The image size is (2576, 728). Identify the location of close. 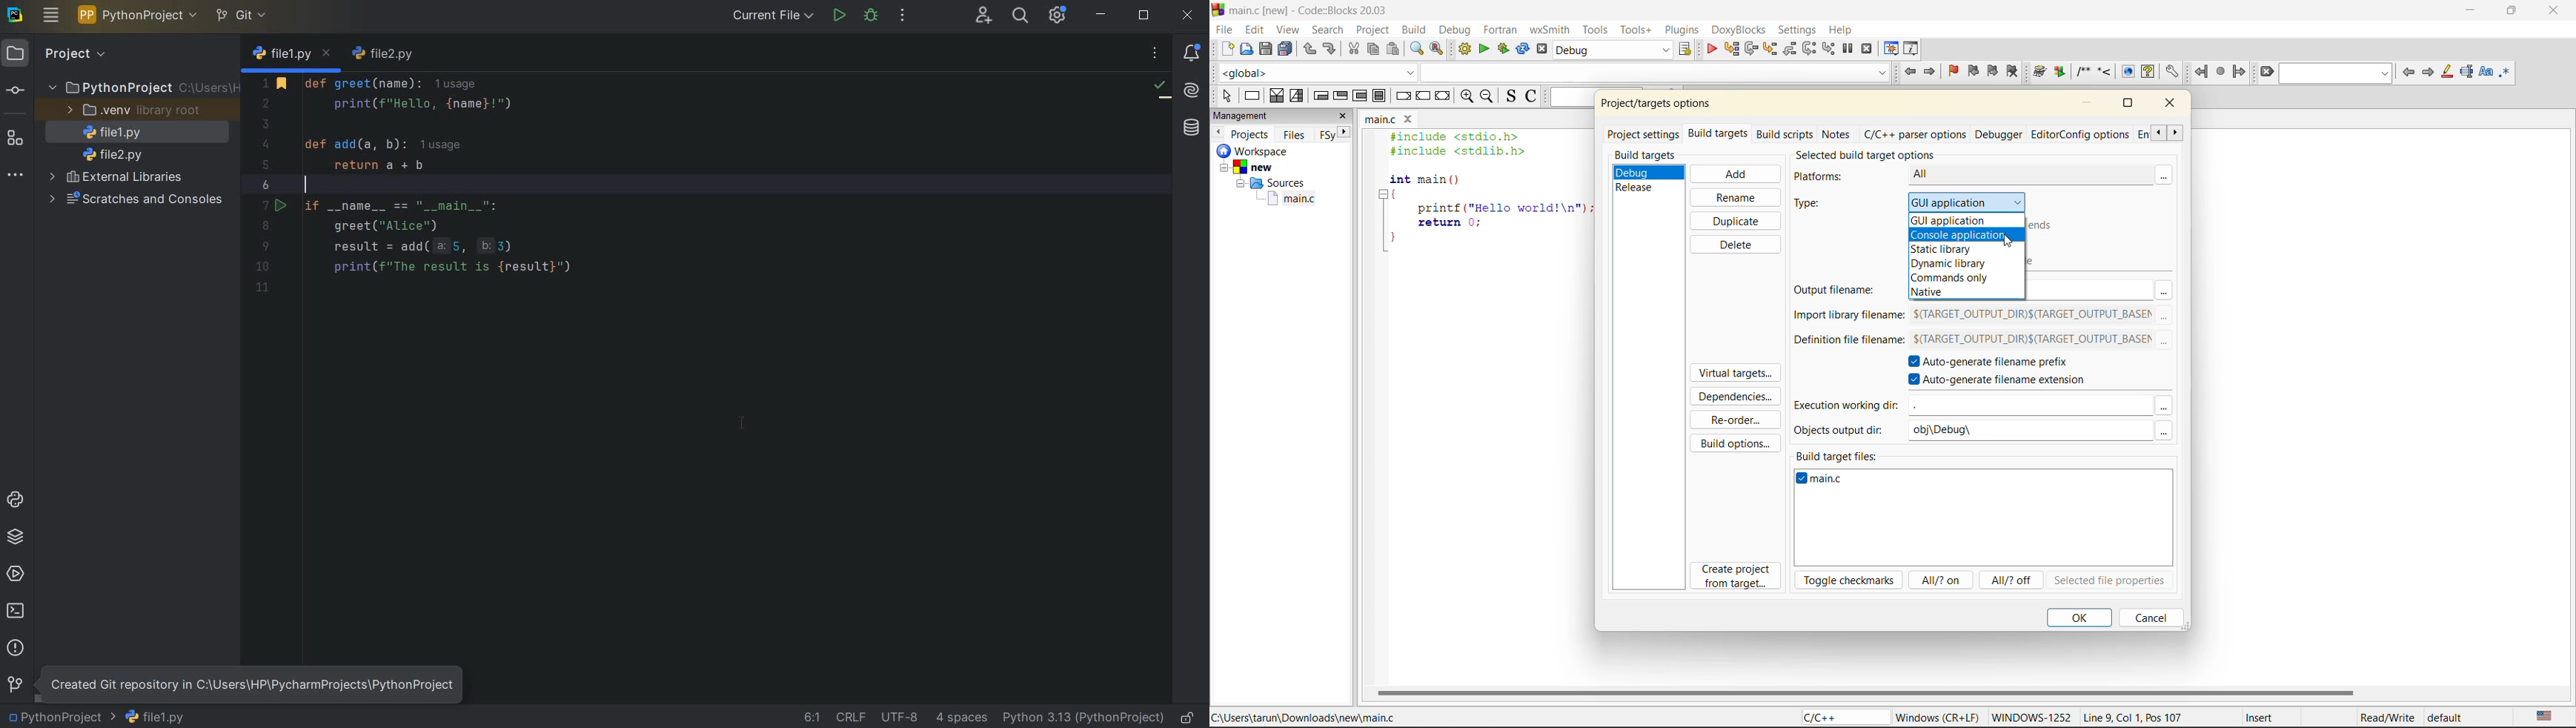
(2555, 14).